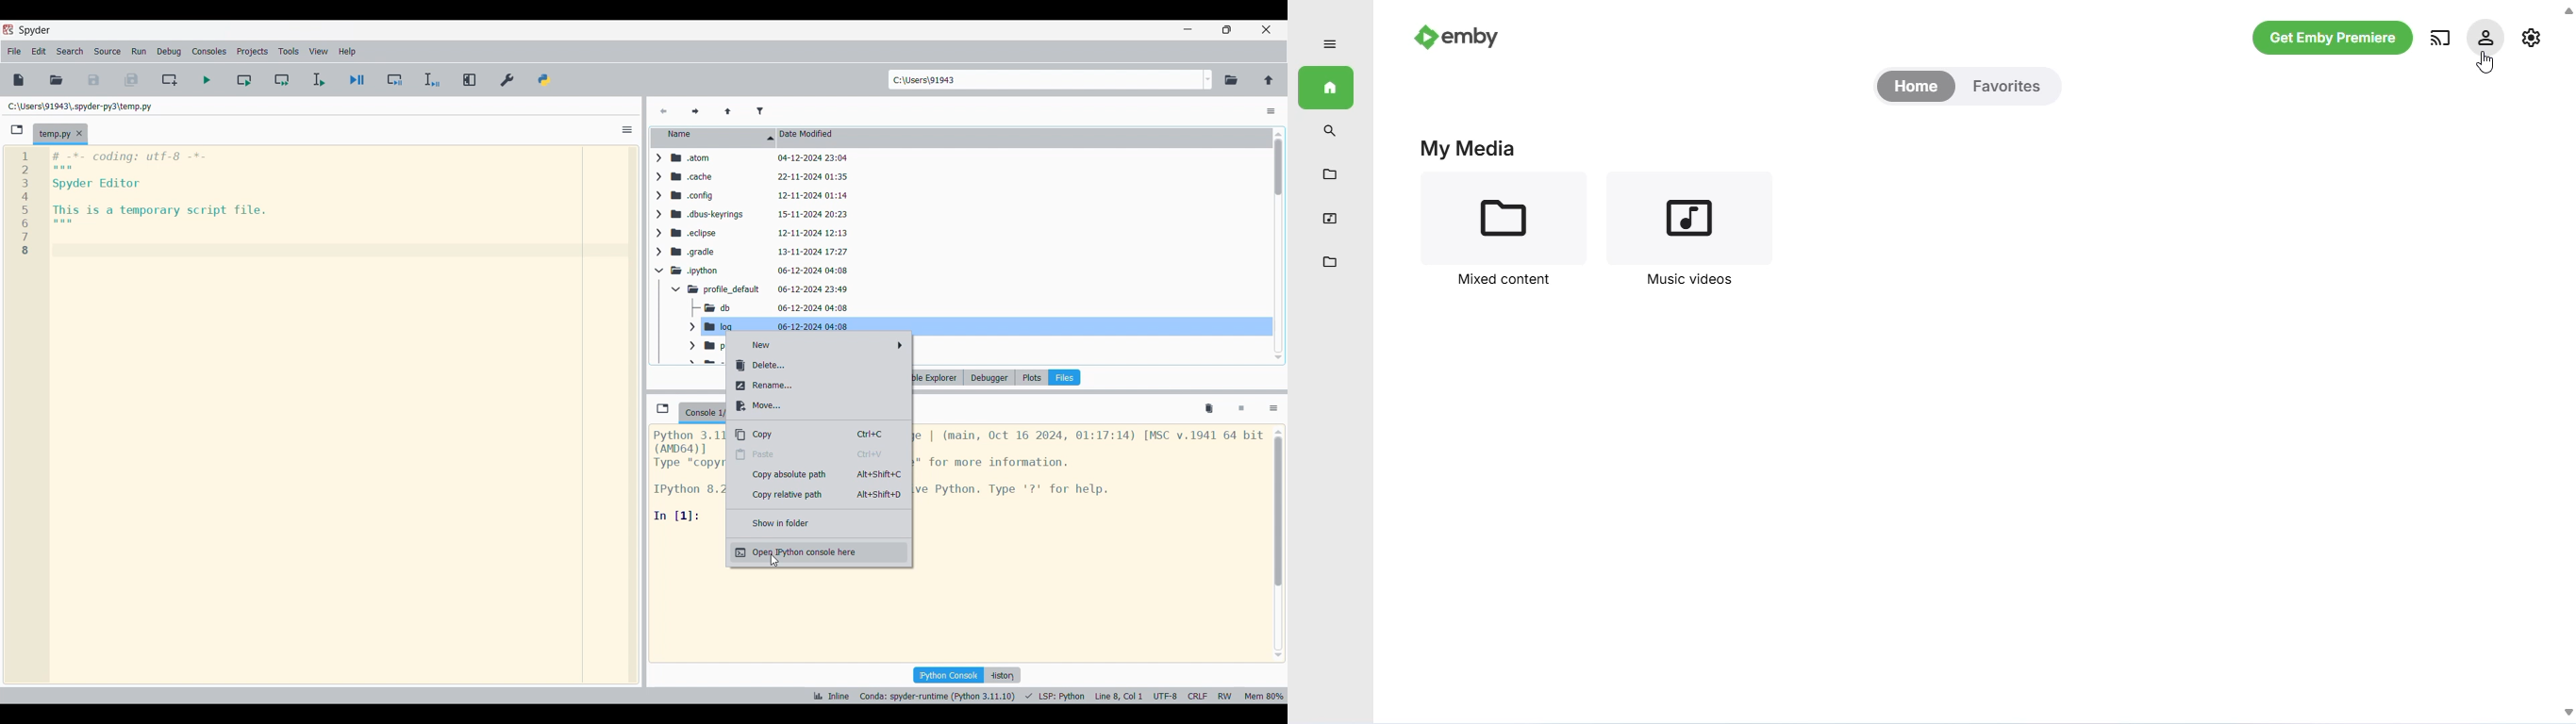 This screenshot has width=2576, height=728. Describe the element at coordinates (658, 258) in the screenshot. I see `Click to expand respective folder` at that location.